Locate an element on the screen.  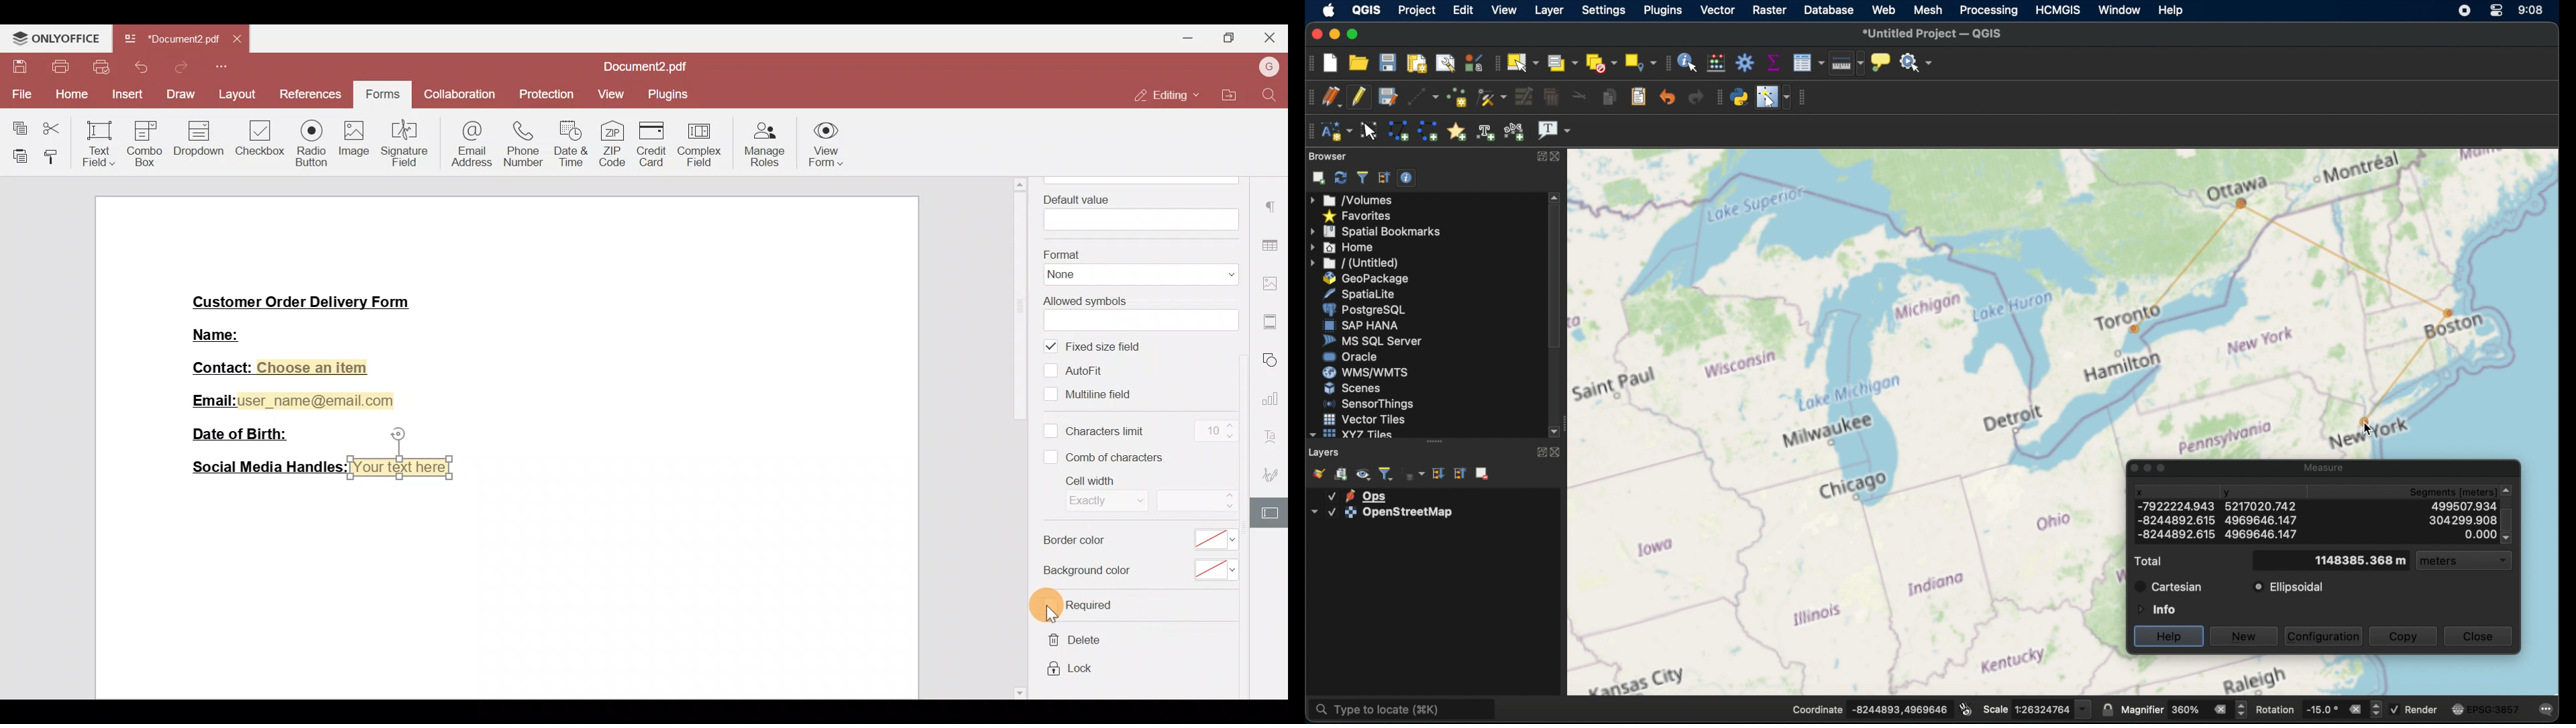
Customize quick access toolbar is located at coordinates (222, 67).